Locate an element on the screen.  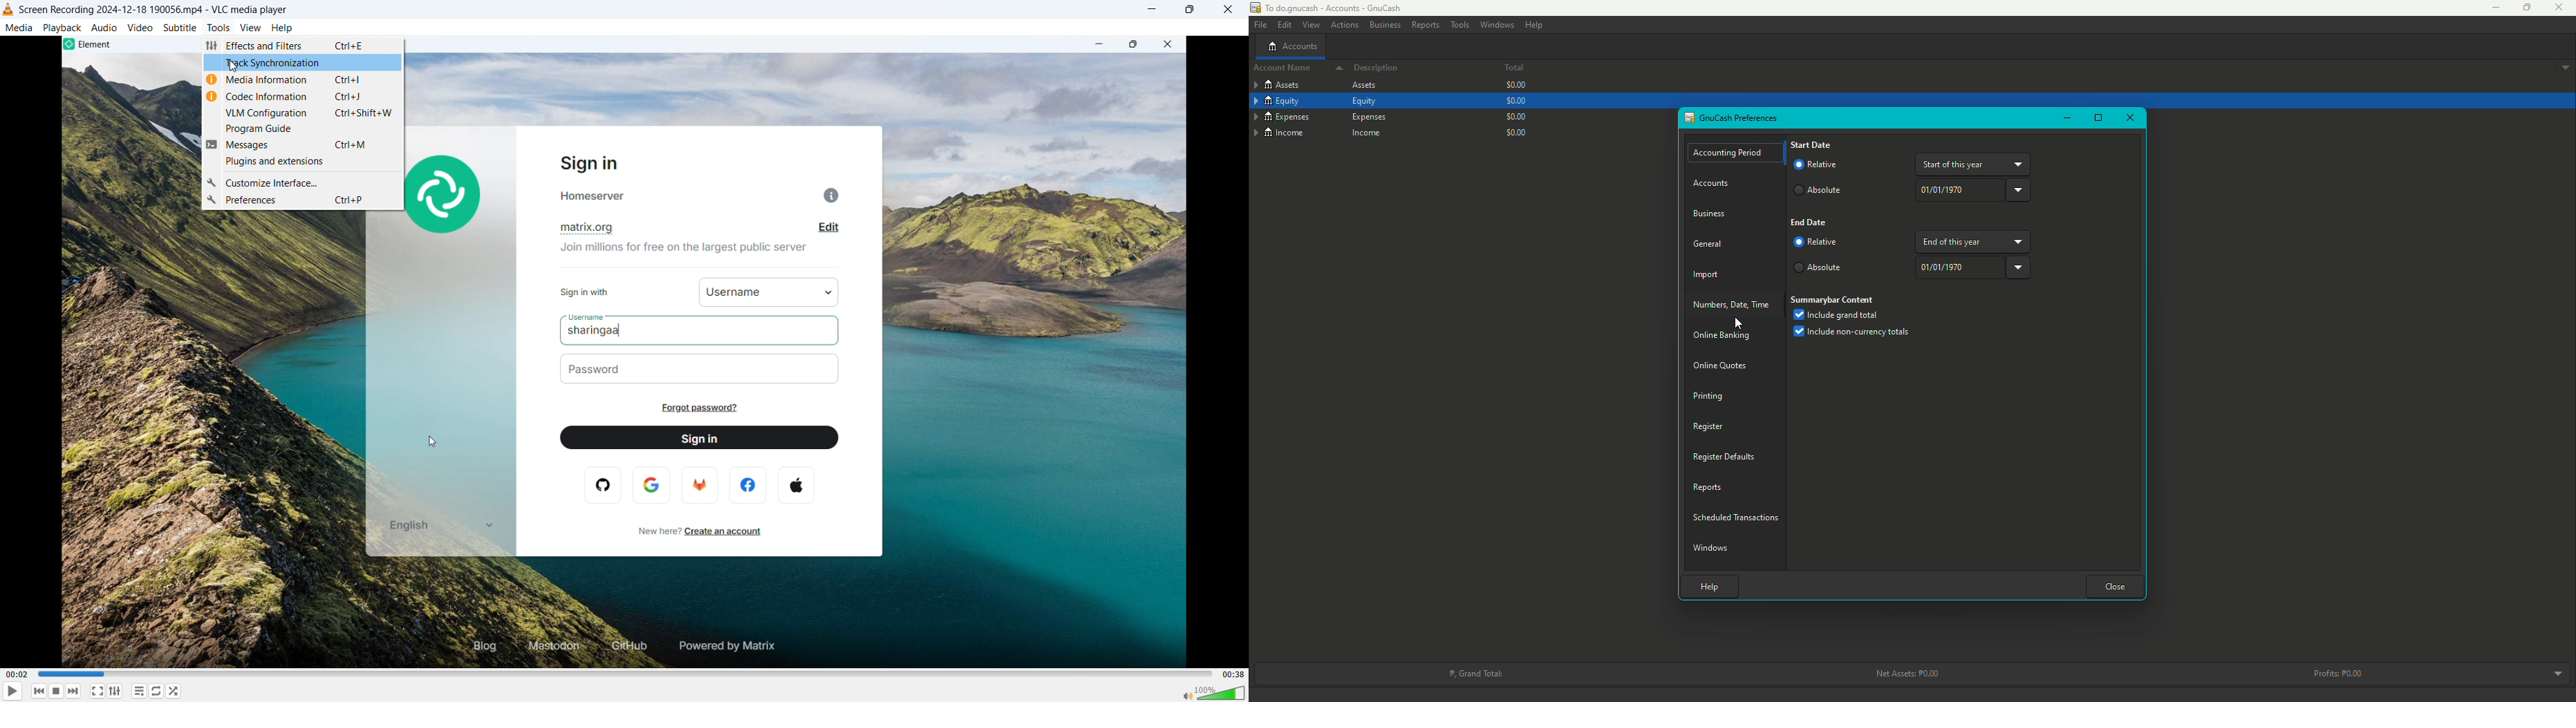
vlc media player logo is located at coordinates (8, 10).